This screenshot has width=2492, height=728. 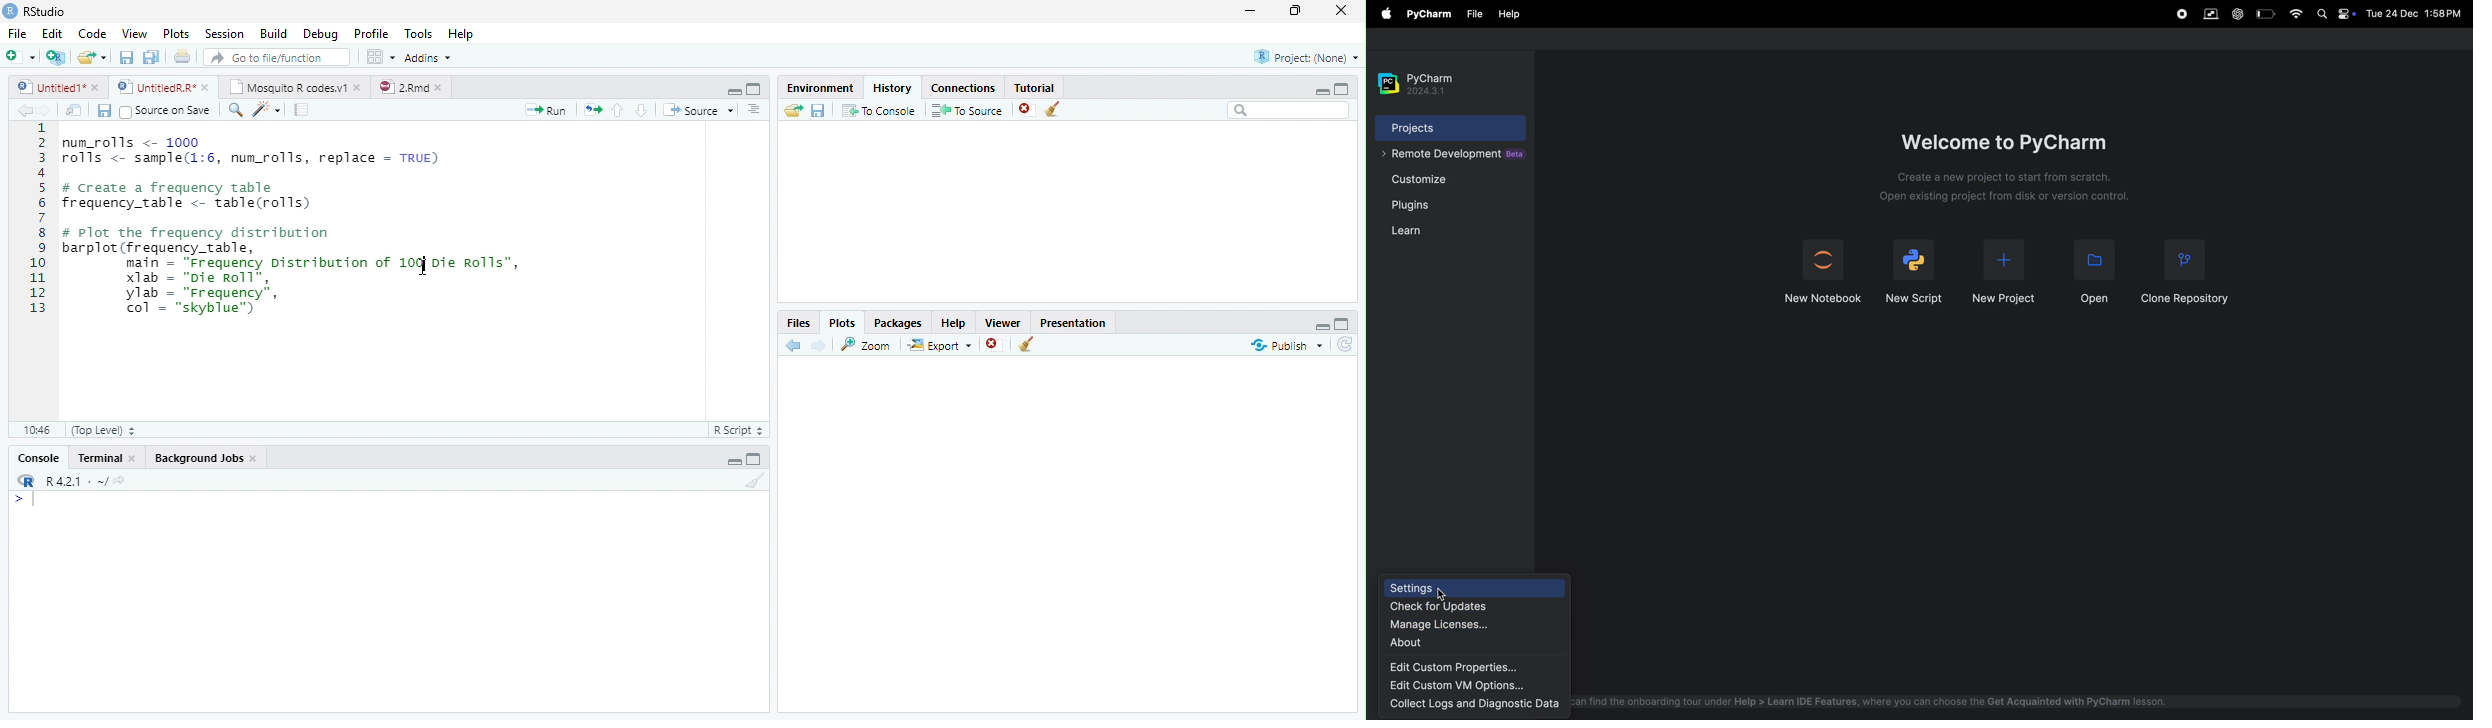 What do you see at coordinates (1879, 701) in the screenshot?
I see `You can find the onboarding tour under Help > Learn IDE Features, where you can choose the Get Acquainted with PyCharm lesson.` at bounding box center [1879, 701].